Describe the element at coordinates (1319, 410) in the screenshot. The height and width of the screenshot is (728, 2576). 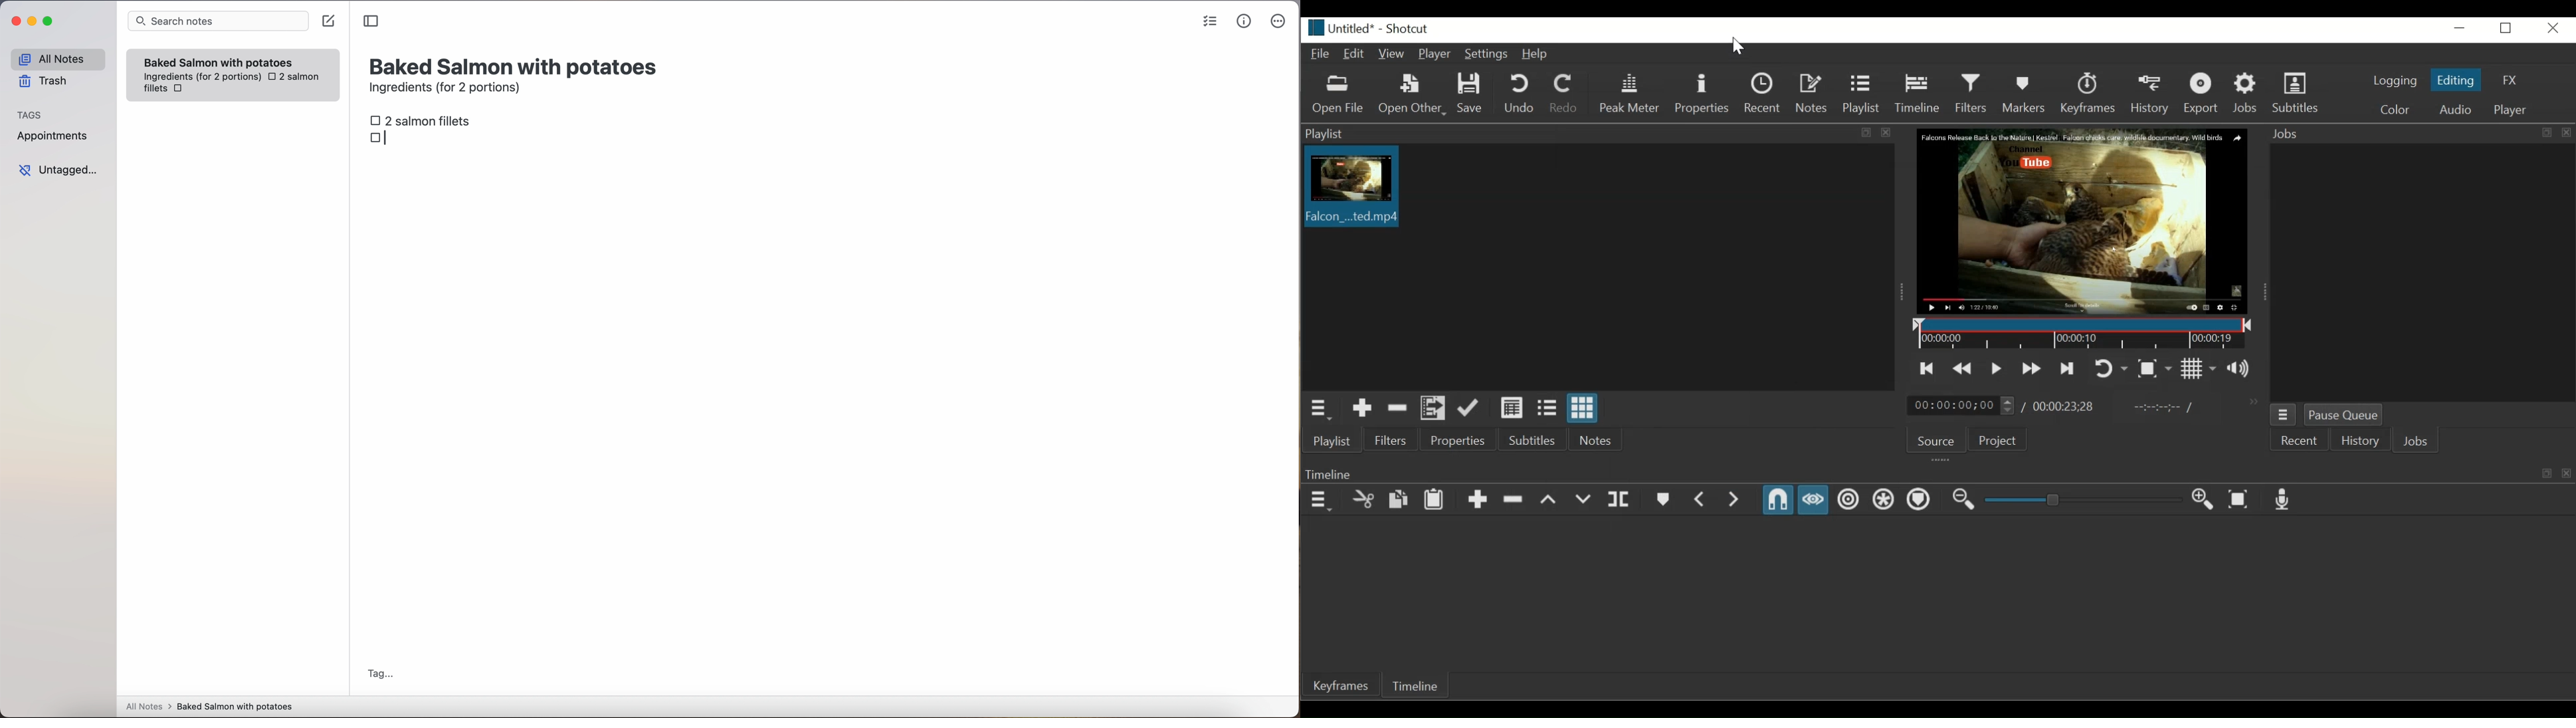
I see `Playlist menu` at that location.